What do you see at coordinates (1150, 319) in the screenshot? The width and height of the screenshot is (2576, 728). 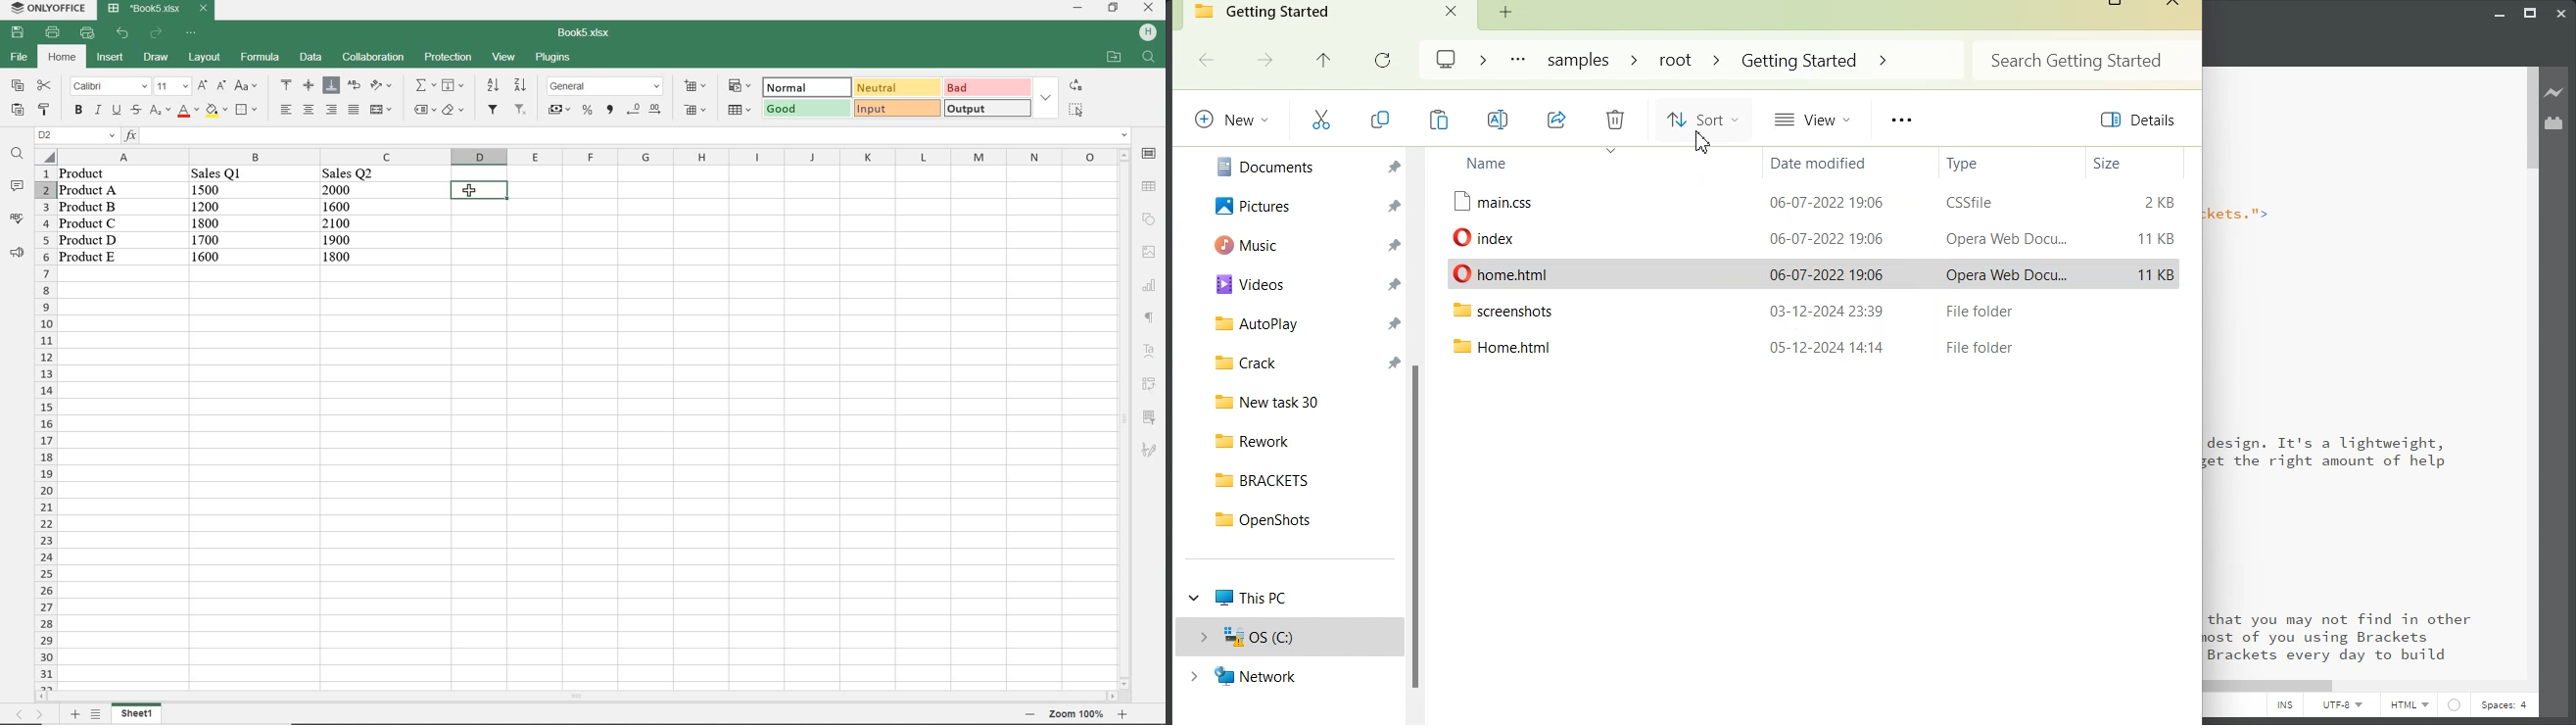 I see `paragraph settings` at bounding box center [1150, 319].